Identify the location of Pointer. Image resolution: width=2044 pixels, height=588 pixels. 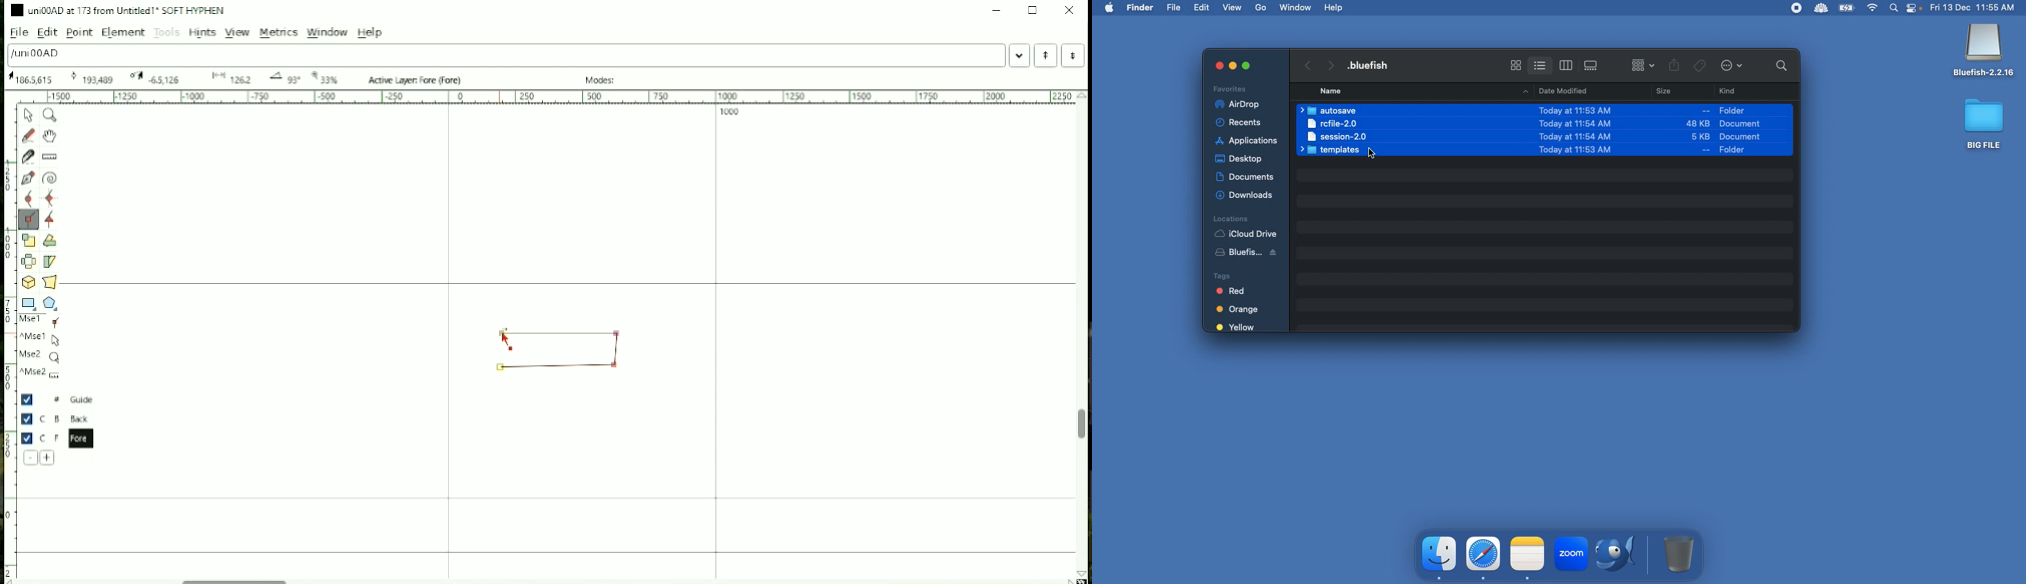
(30, 115).